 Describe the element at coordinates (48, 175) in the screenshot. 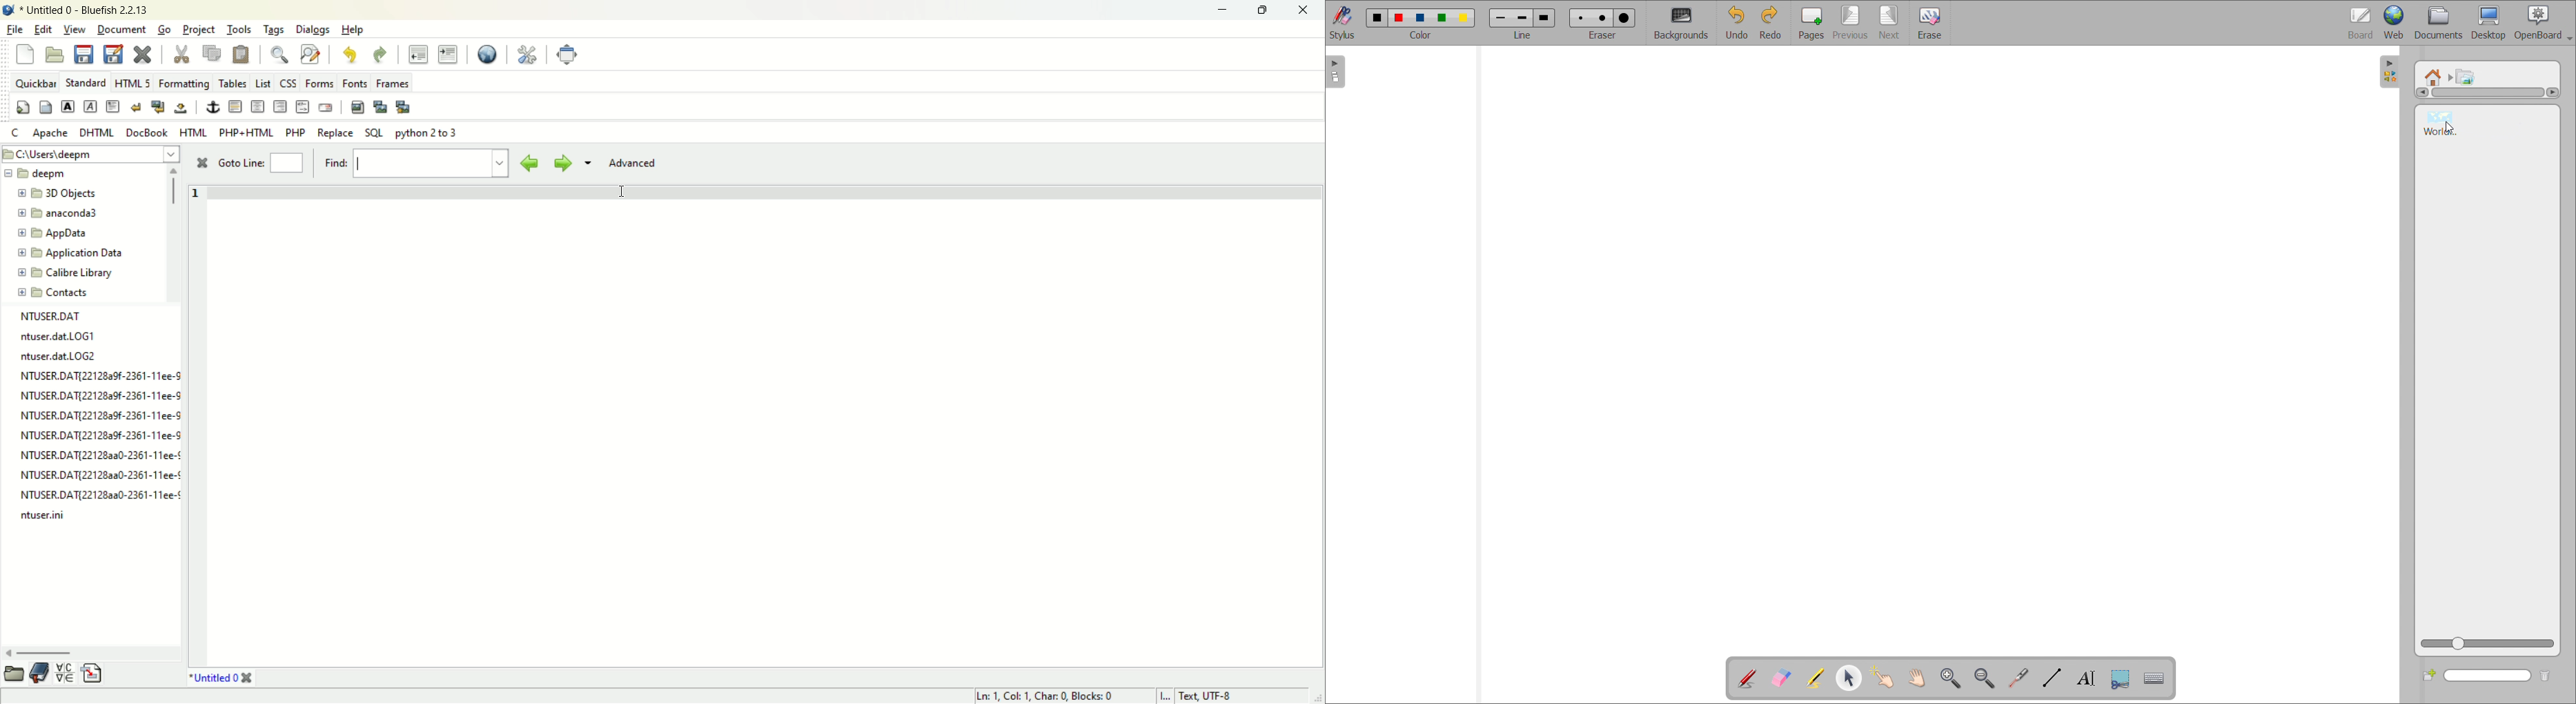

I see `deepm` at that location.